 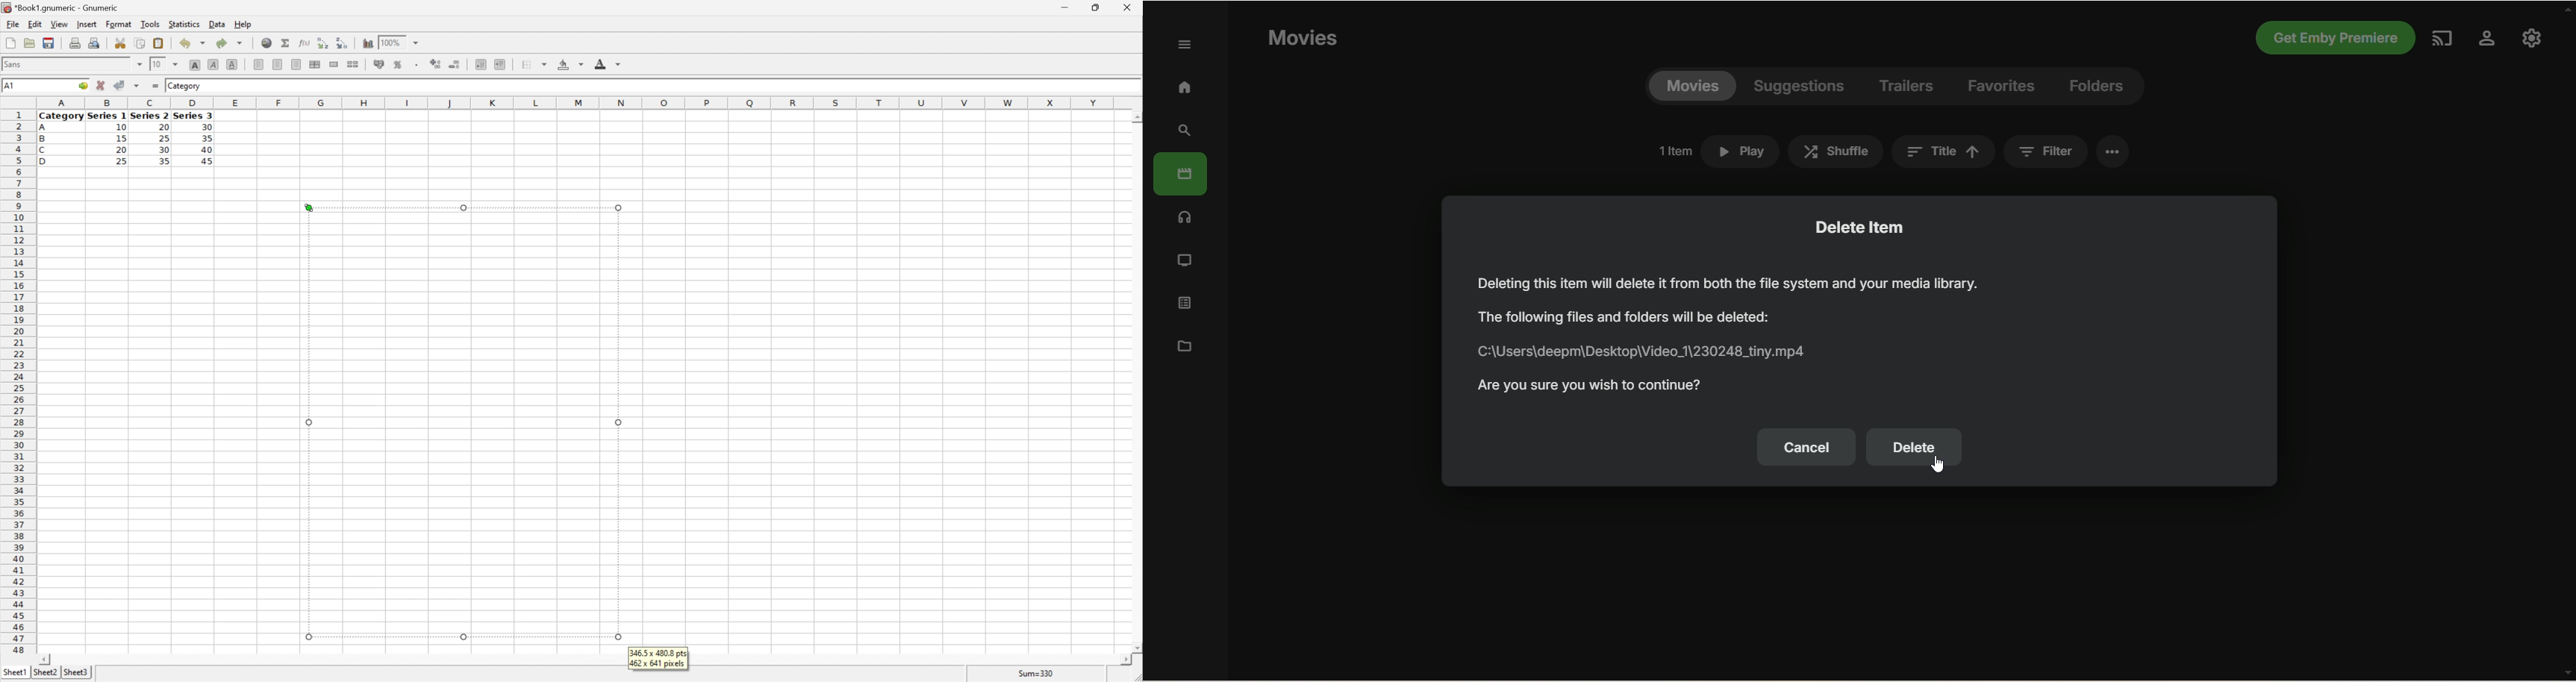 What do you see at coordinates (87, 25) in the screenshot?
I see `Insert` at bounding box center [87, 25].